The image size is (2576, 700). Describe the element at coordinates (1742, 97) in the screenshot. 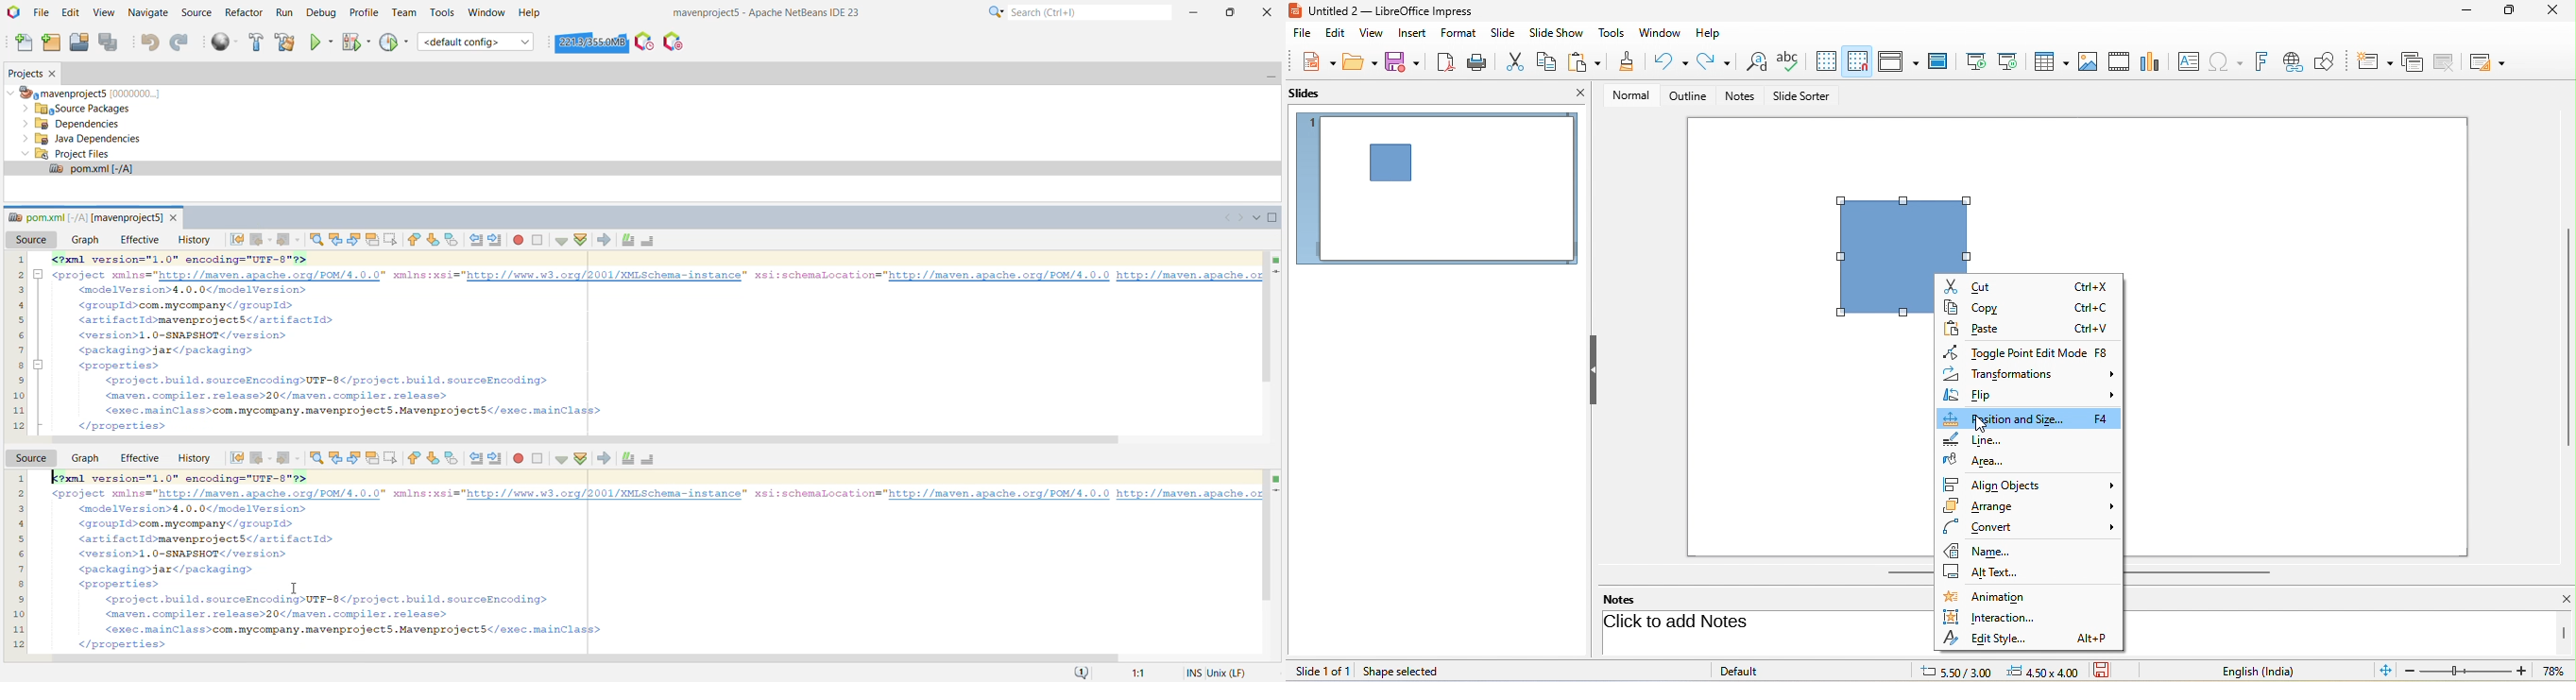

I see `notes` at that location.